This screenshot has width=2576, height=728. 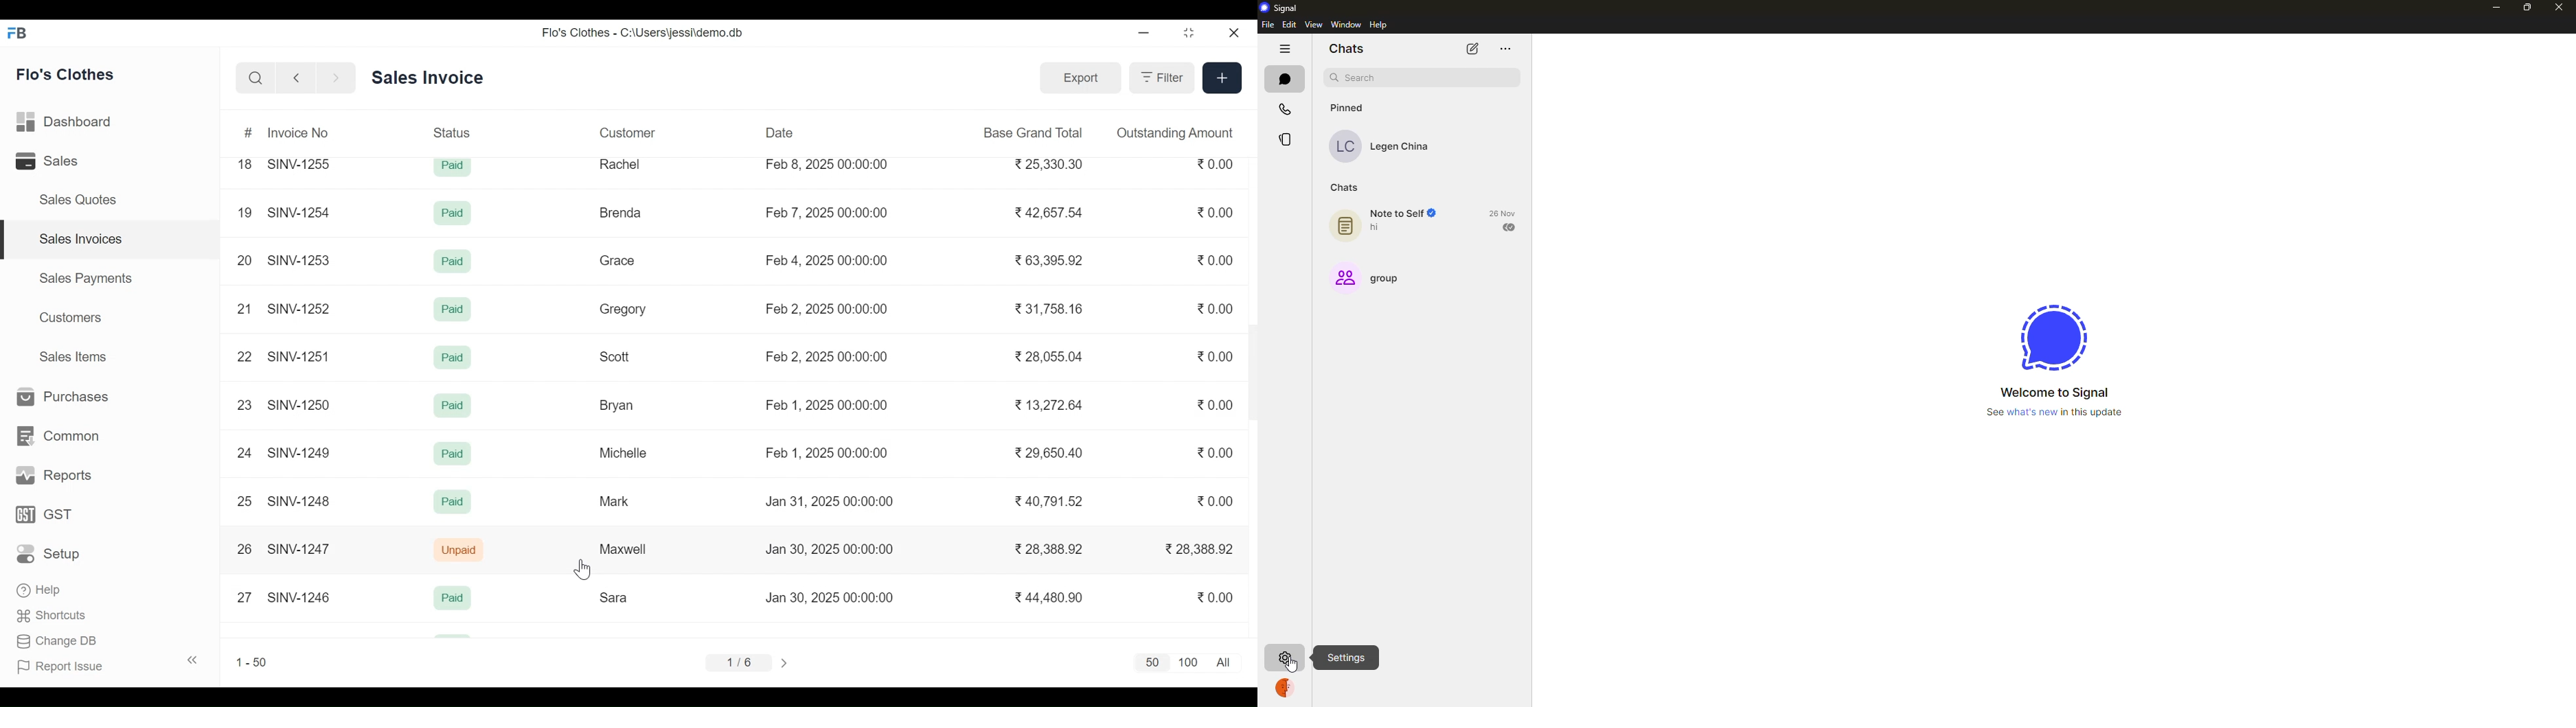 I want to click on Sales Invoices, so click(x=111, y=240).